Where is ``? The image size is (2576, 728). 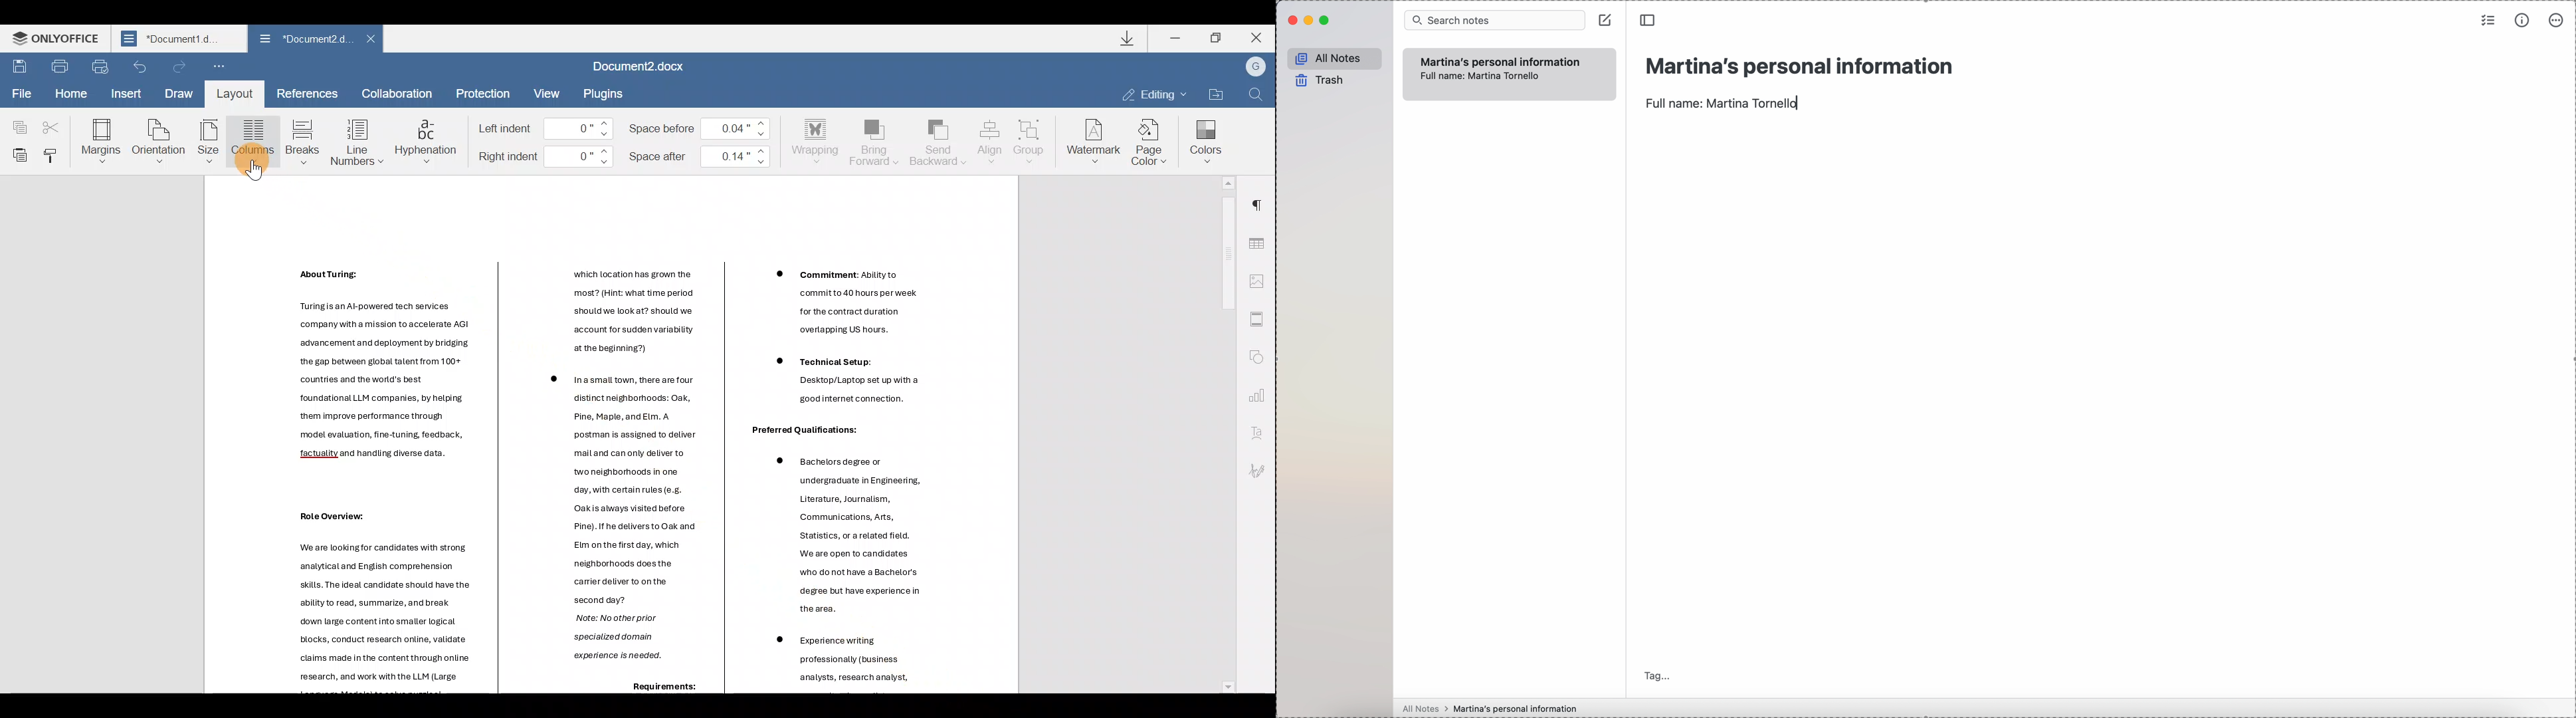
 is located at coordinates (373, 616).